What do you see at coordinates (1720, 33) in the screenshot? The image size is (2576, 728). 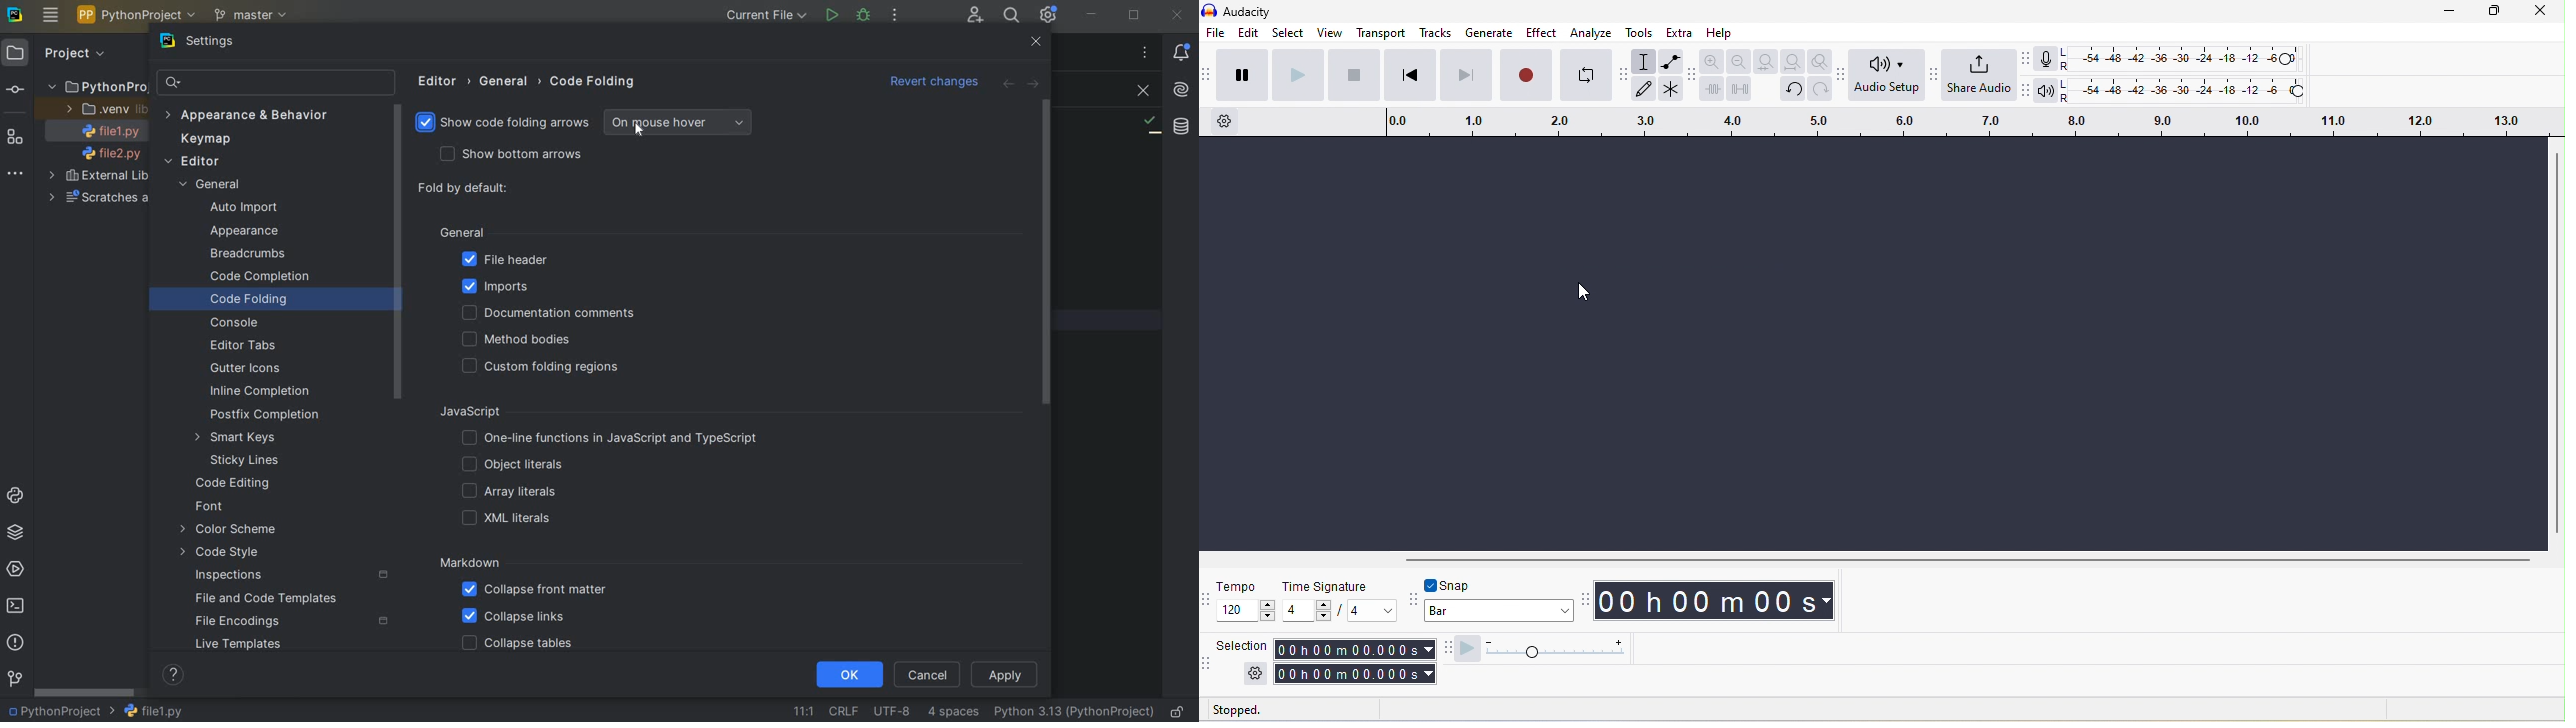 I see `help` at bounding box center [1720, 33].